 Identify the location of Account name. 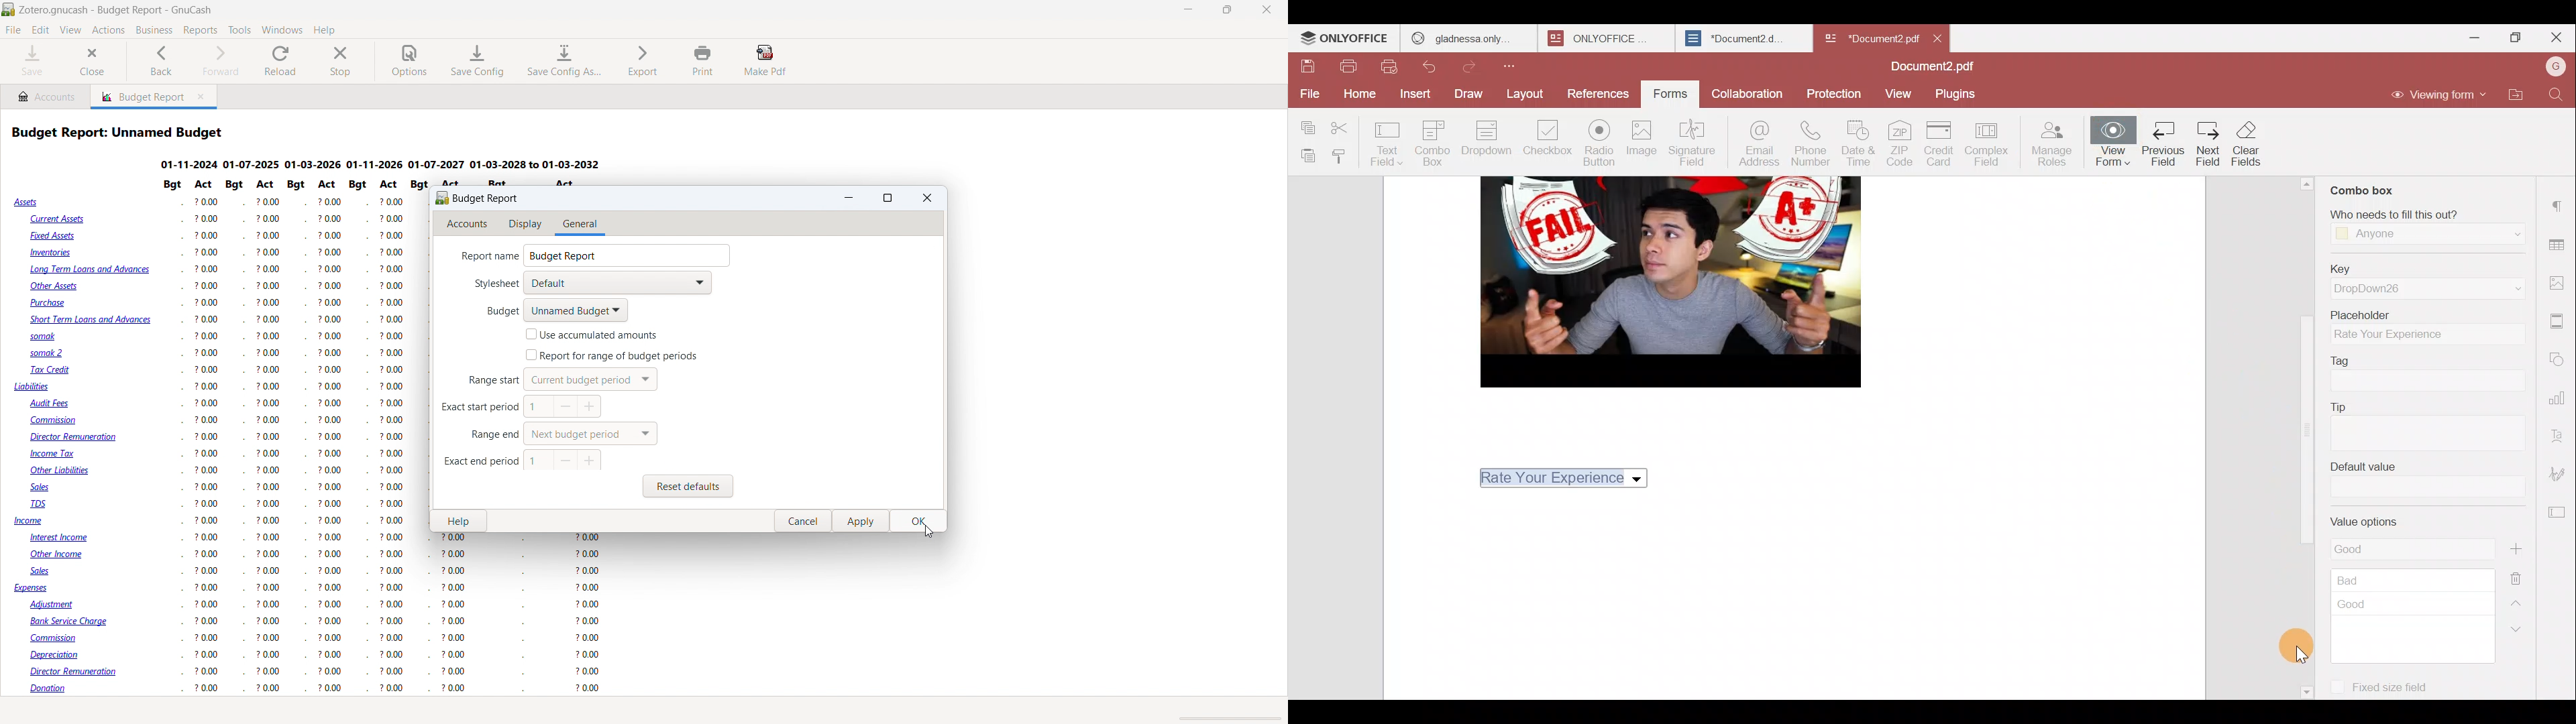
(2552, 70).